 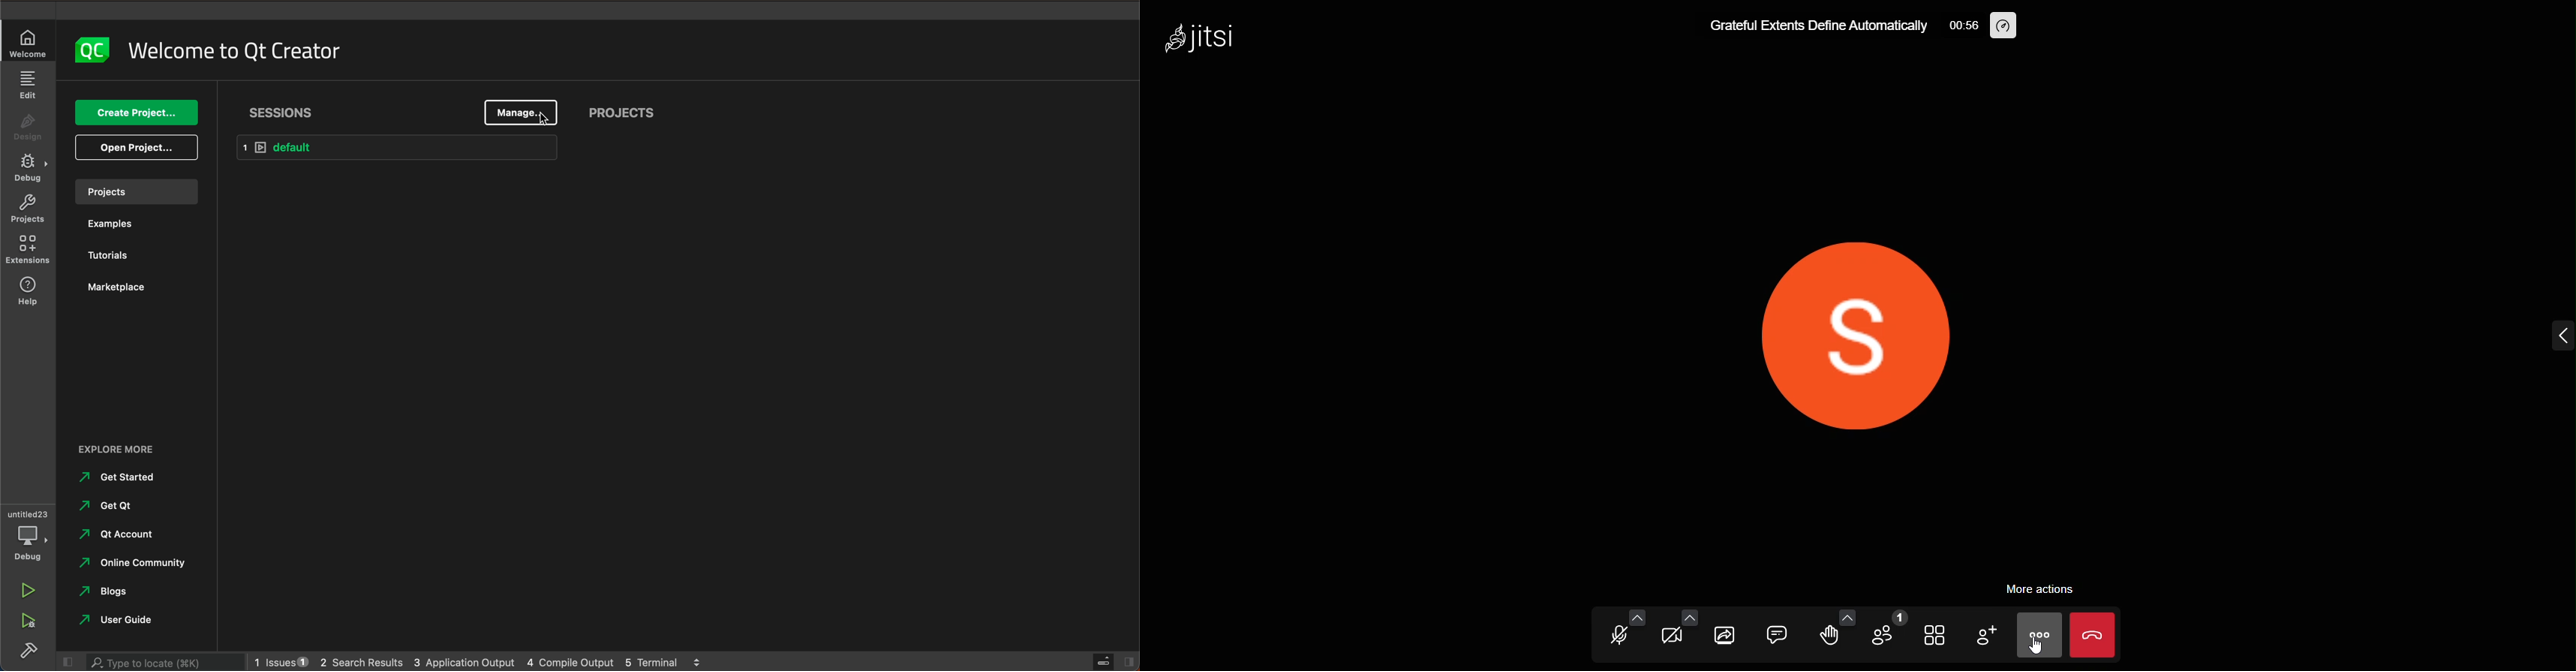 I want to click on Extensions, so click(x=29, y=250).